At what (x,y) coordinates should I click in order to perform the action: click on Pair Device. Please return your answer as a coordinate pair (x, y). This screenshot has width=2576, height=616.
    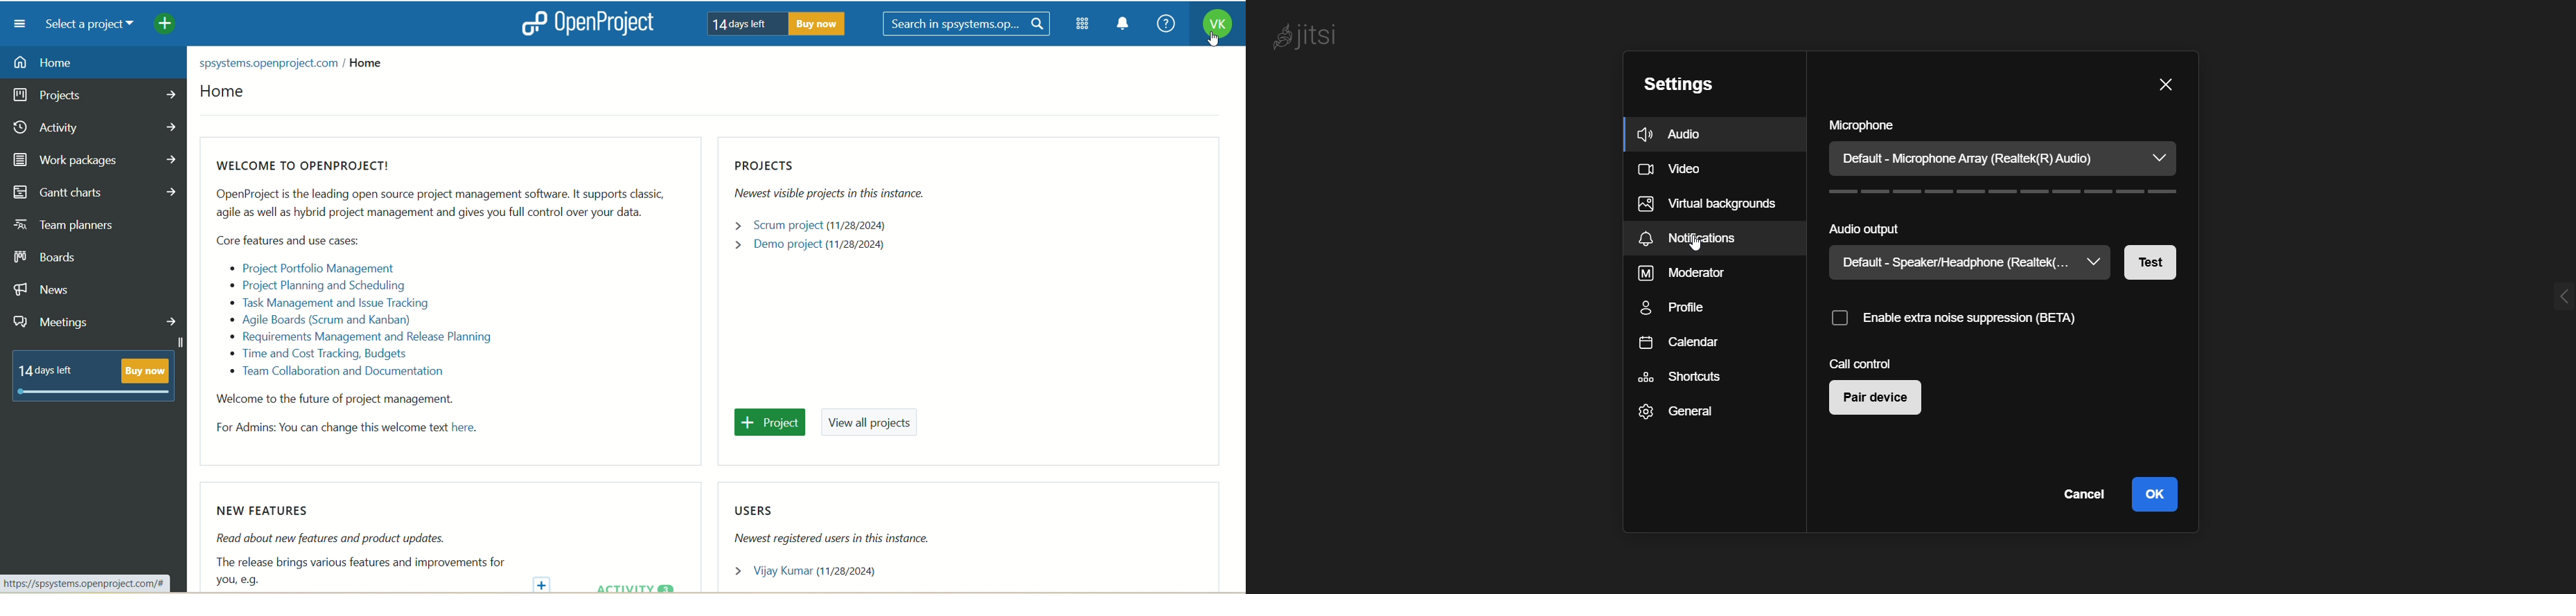
    Looking at the image, I should click on (1879, 397).